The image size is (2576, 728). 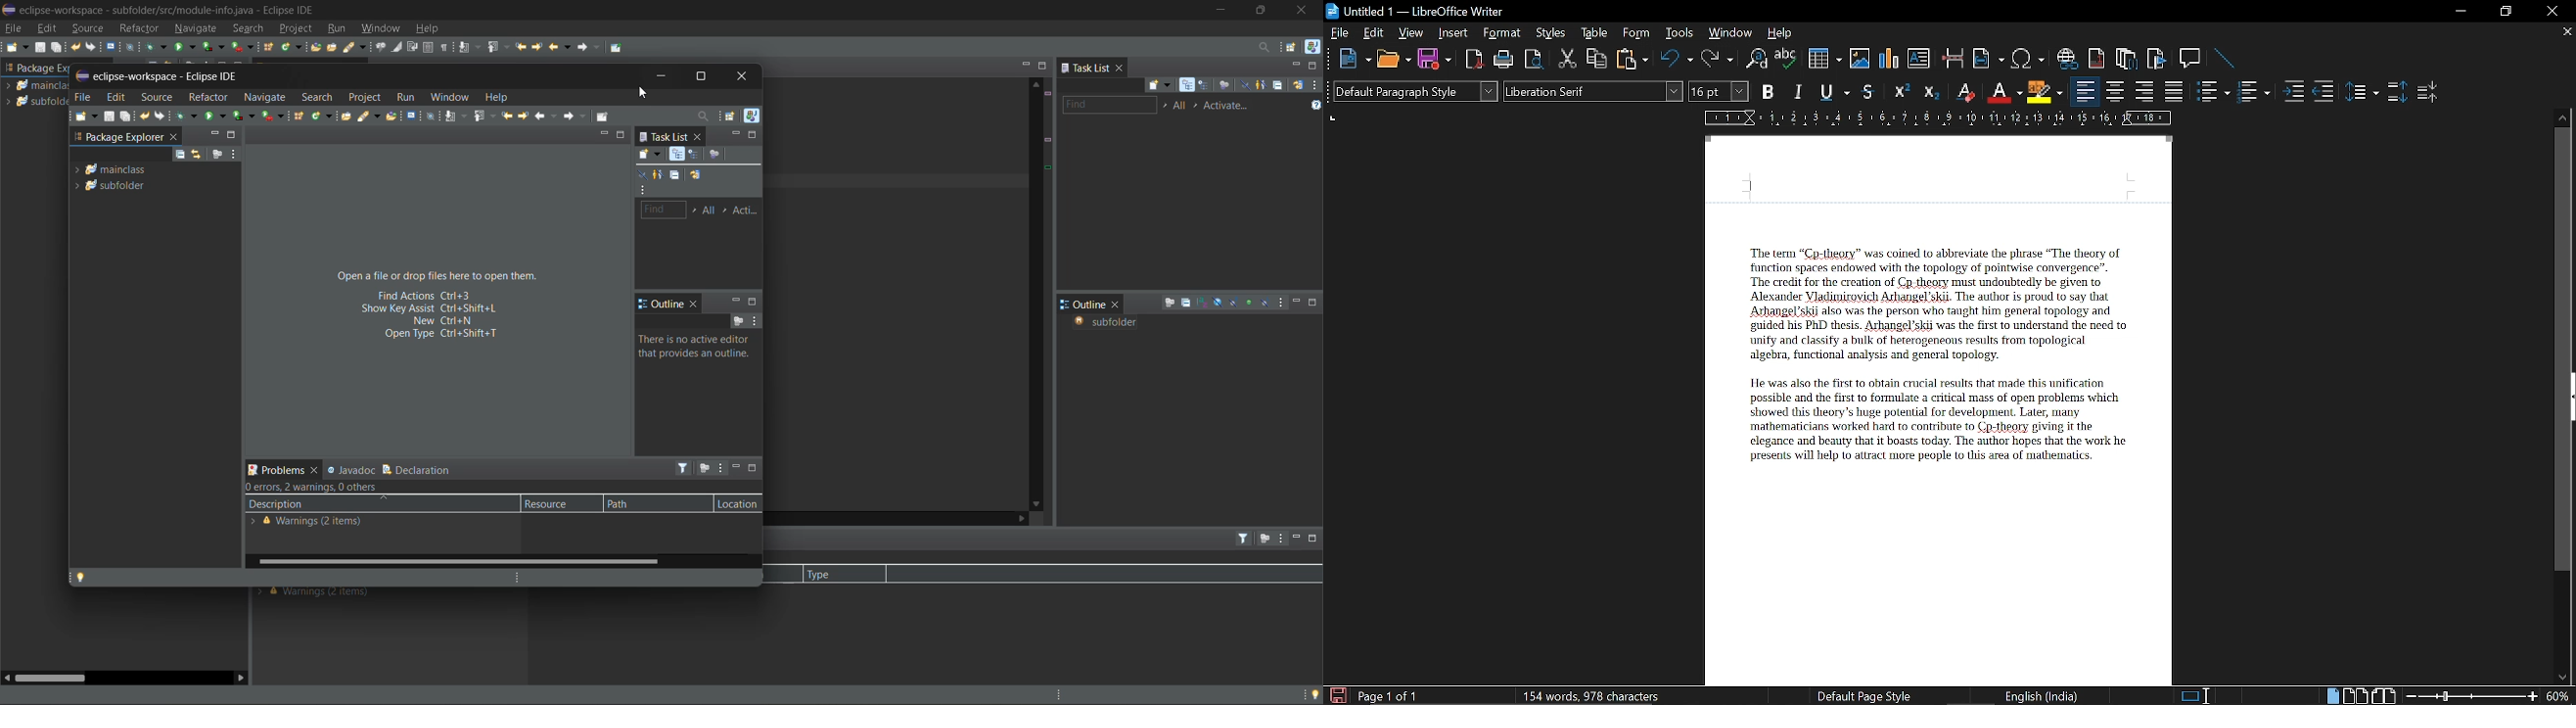 What do you see at coordinates (355, 48) in the screenshot?
I see `search` at bounding box center [355, 48].